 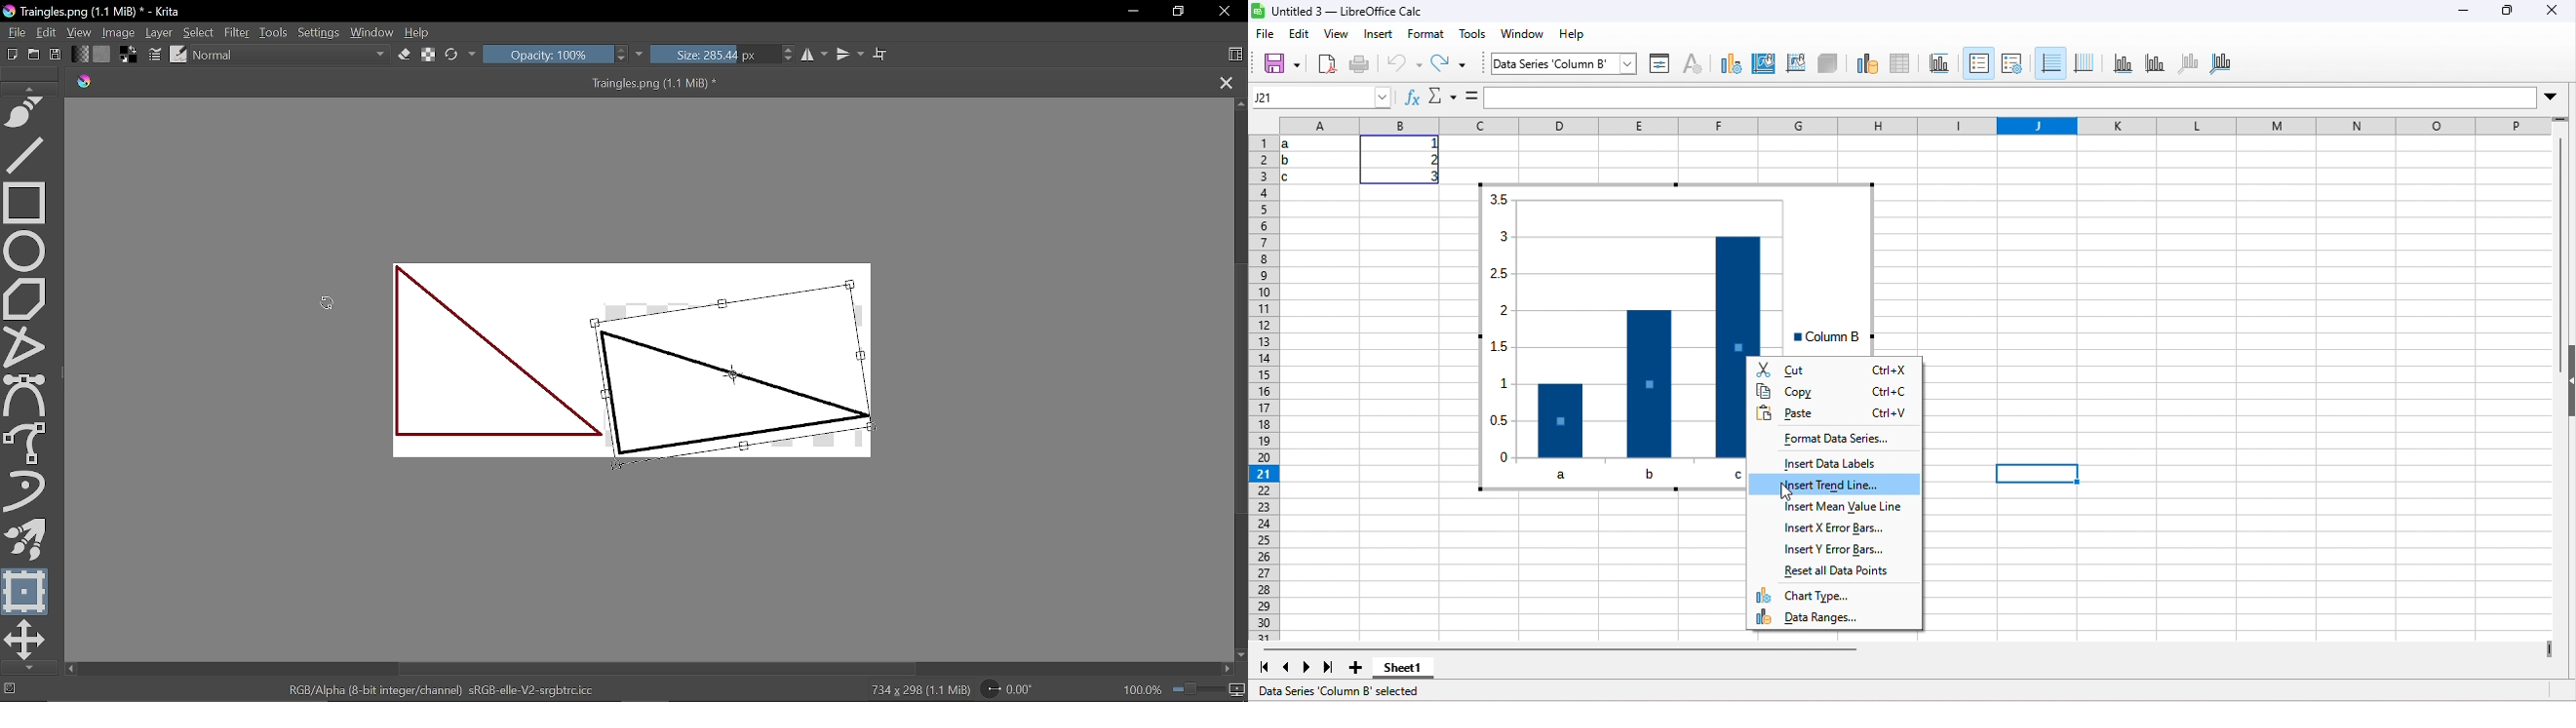 I want to click on Horizontal scrollbar, so click(x=658, y=669).